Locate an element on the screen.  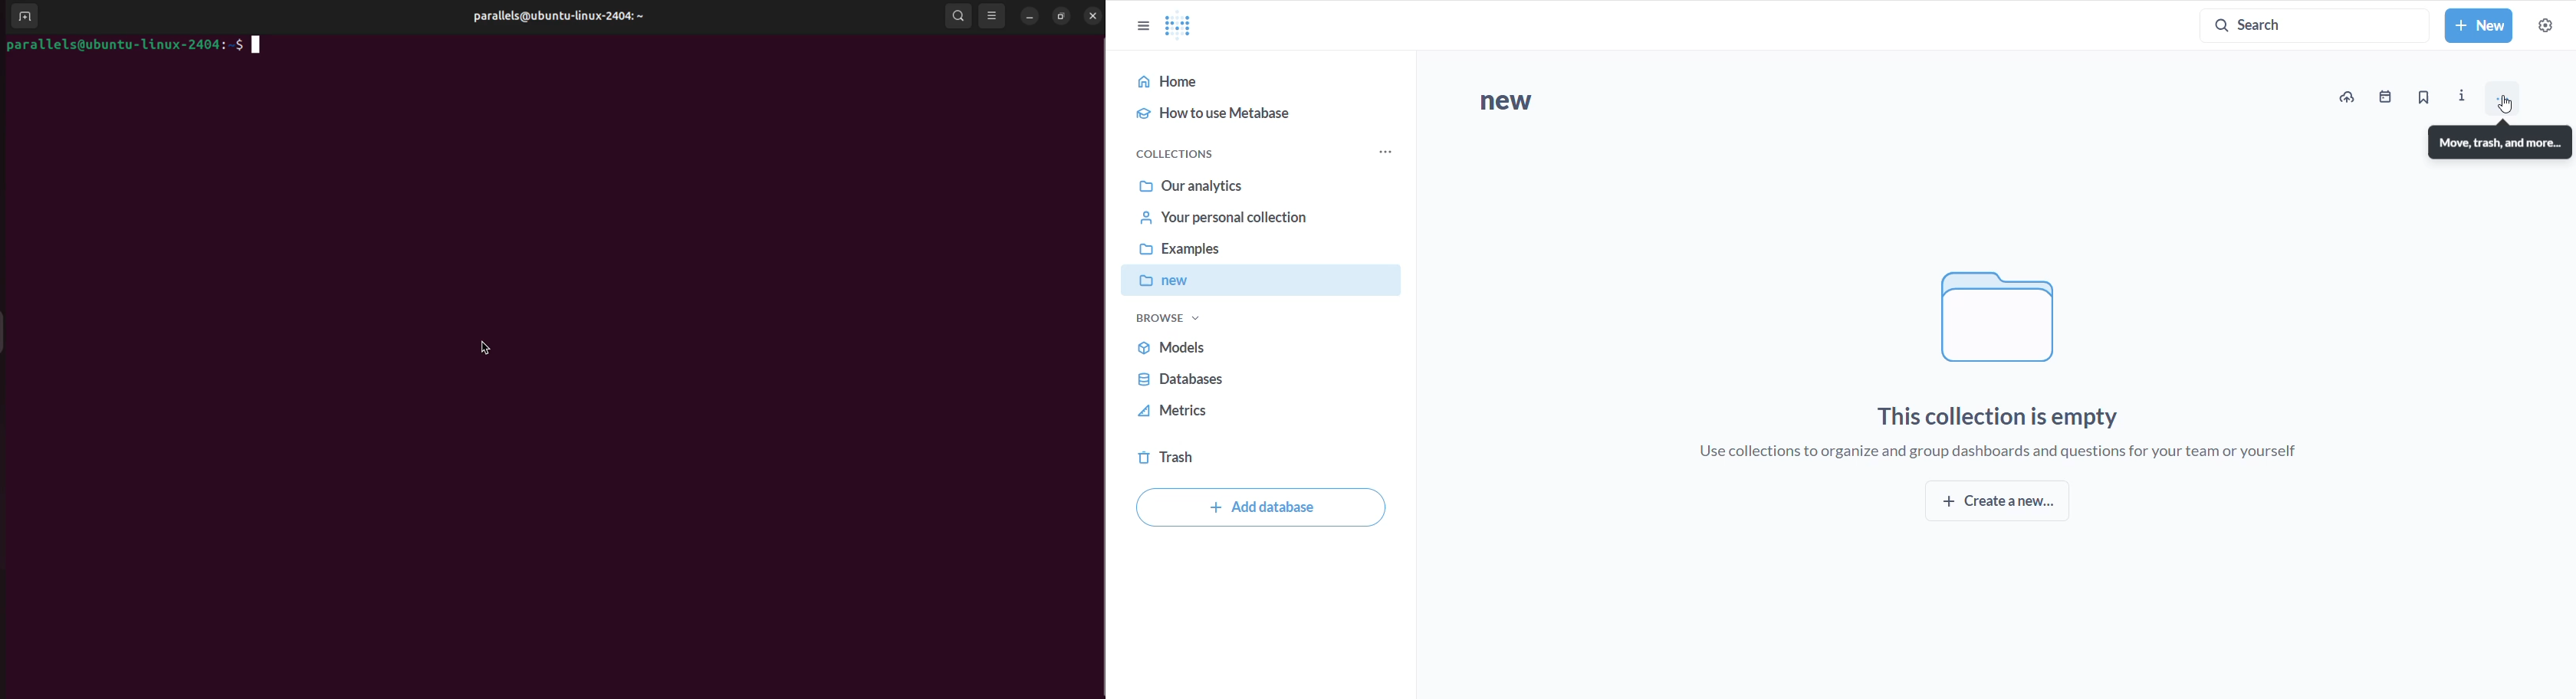
LOGO is located at coordinates (1184, 25).